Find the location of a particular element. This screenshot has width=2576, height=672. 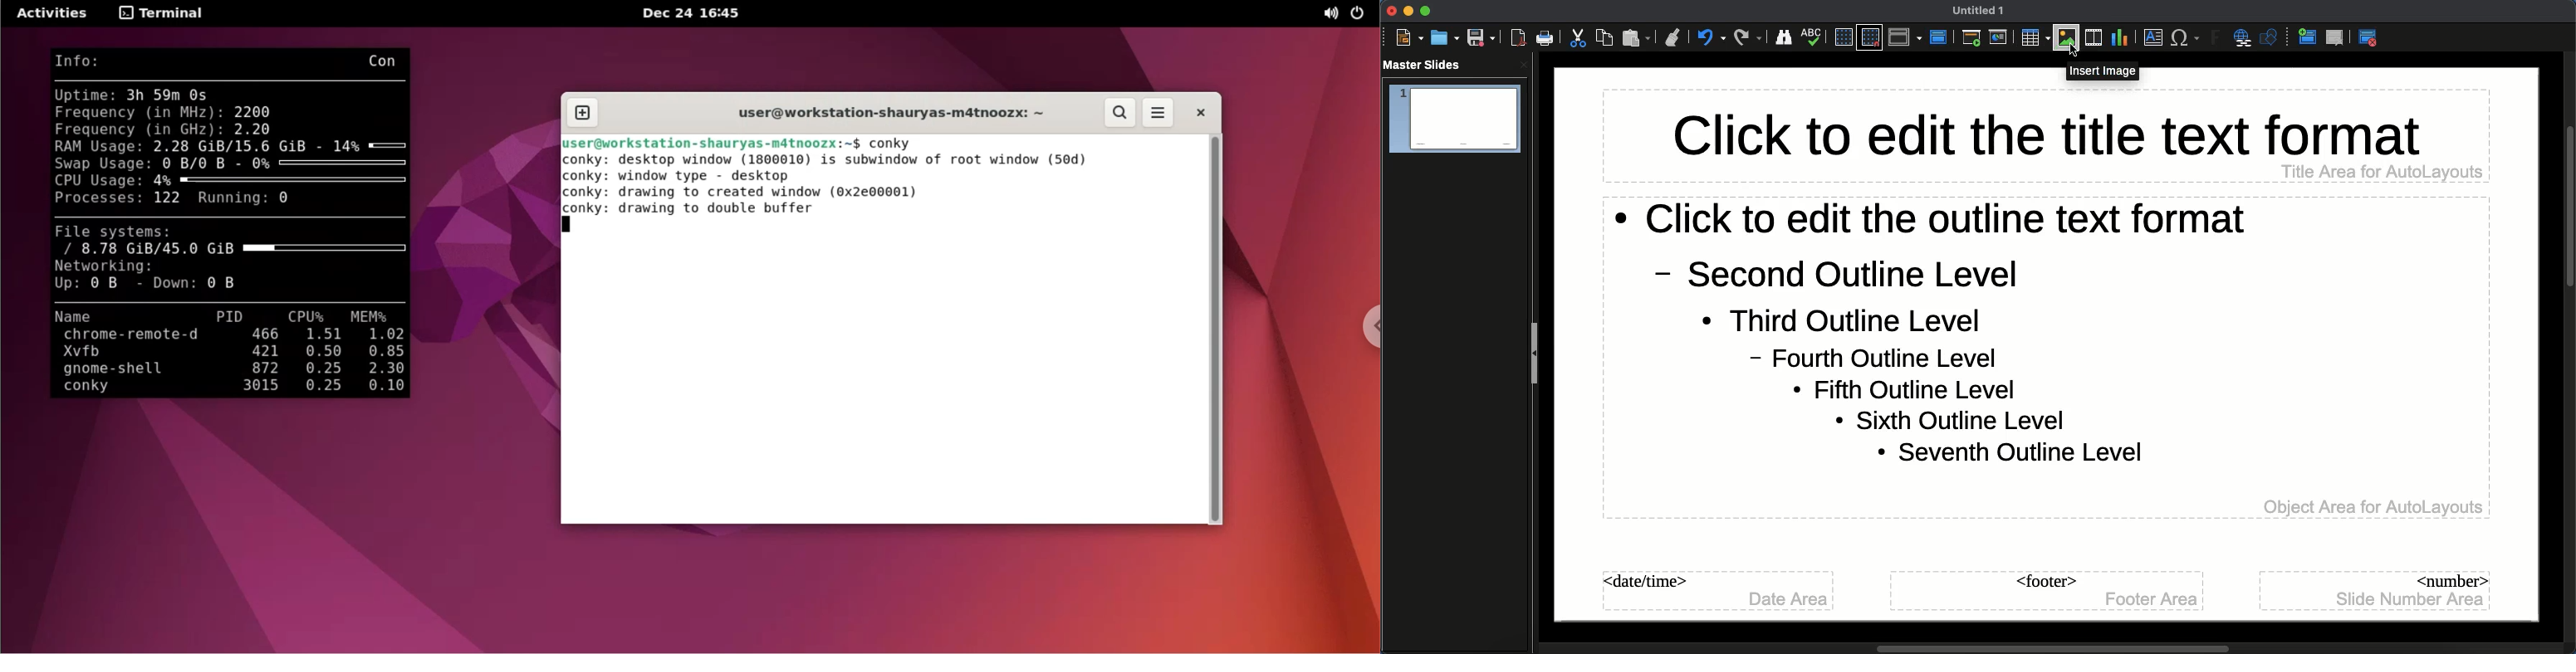

Master slide date is located at coordinates (1719, 589).